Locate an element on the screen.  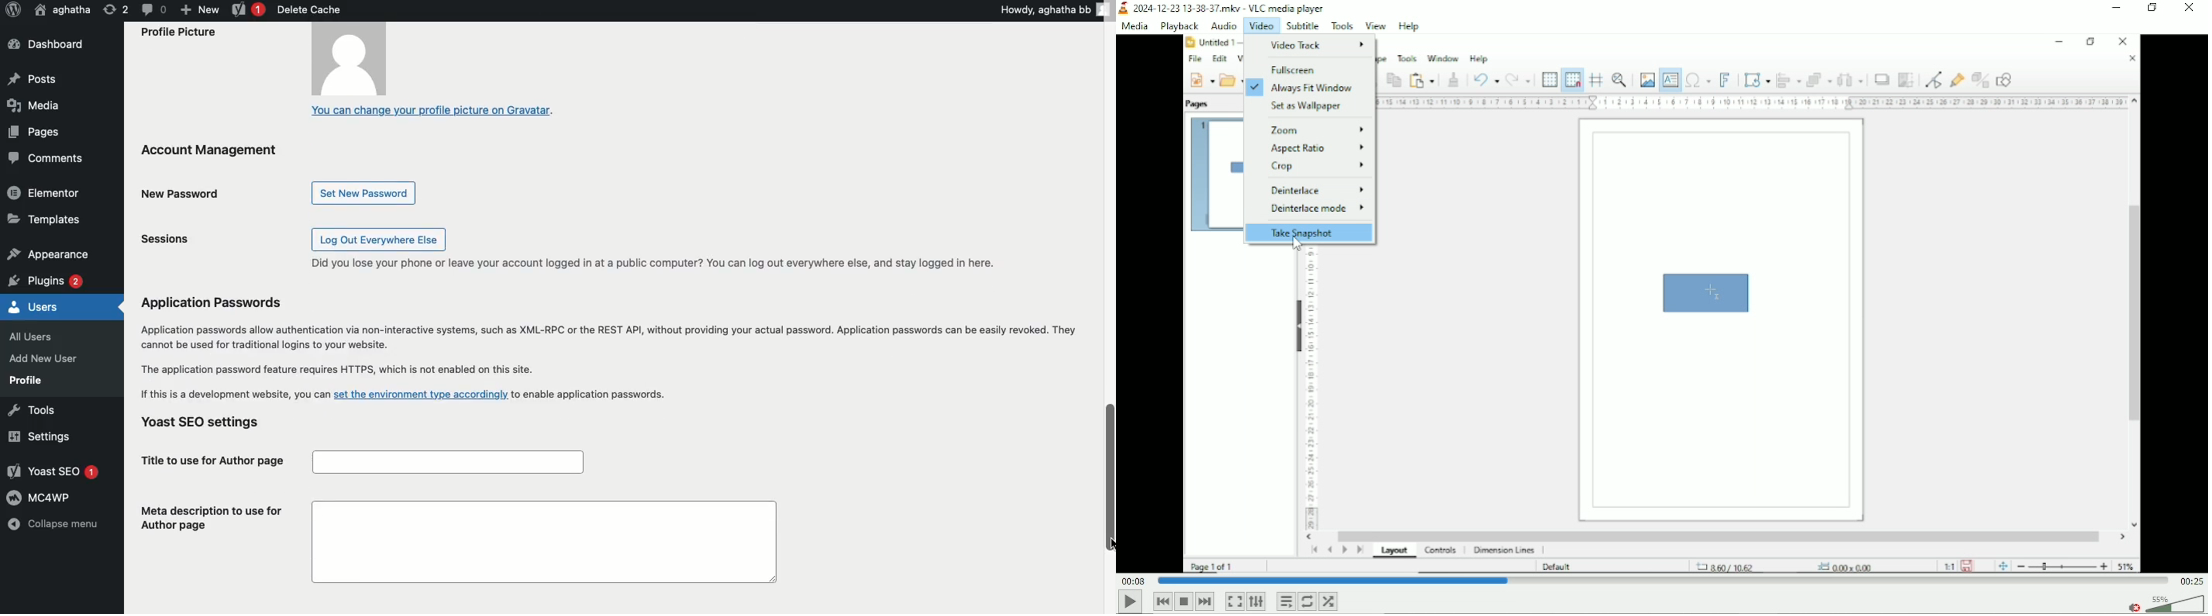
Crop is located at coordinates (1318, 166).